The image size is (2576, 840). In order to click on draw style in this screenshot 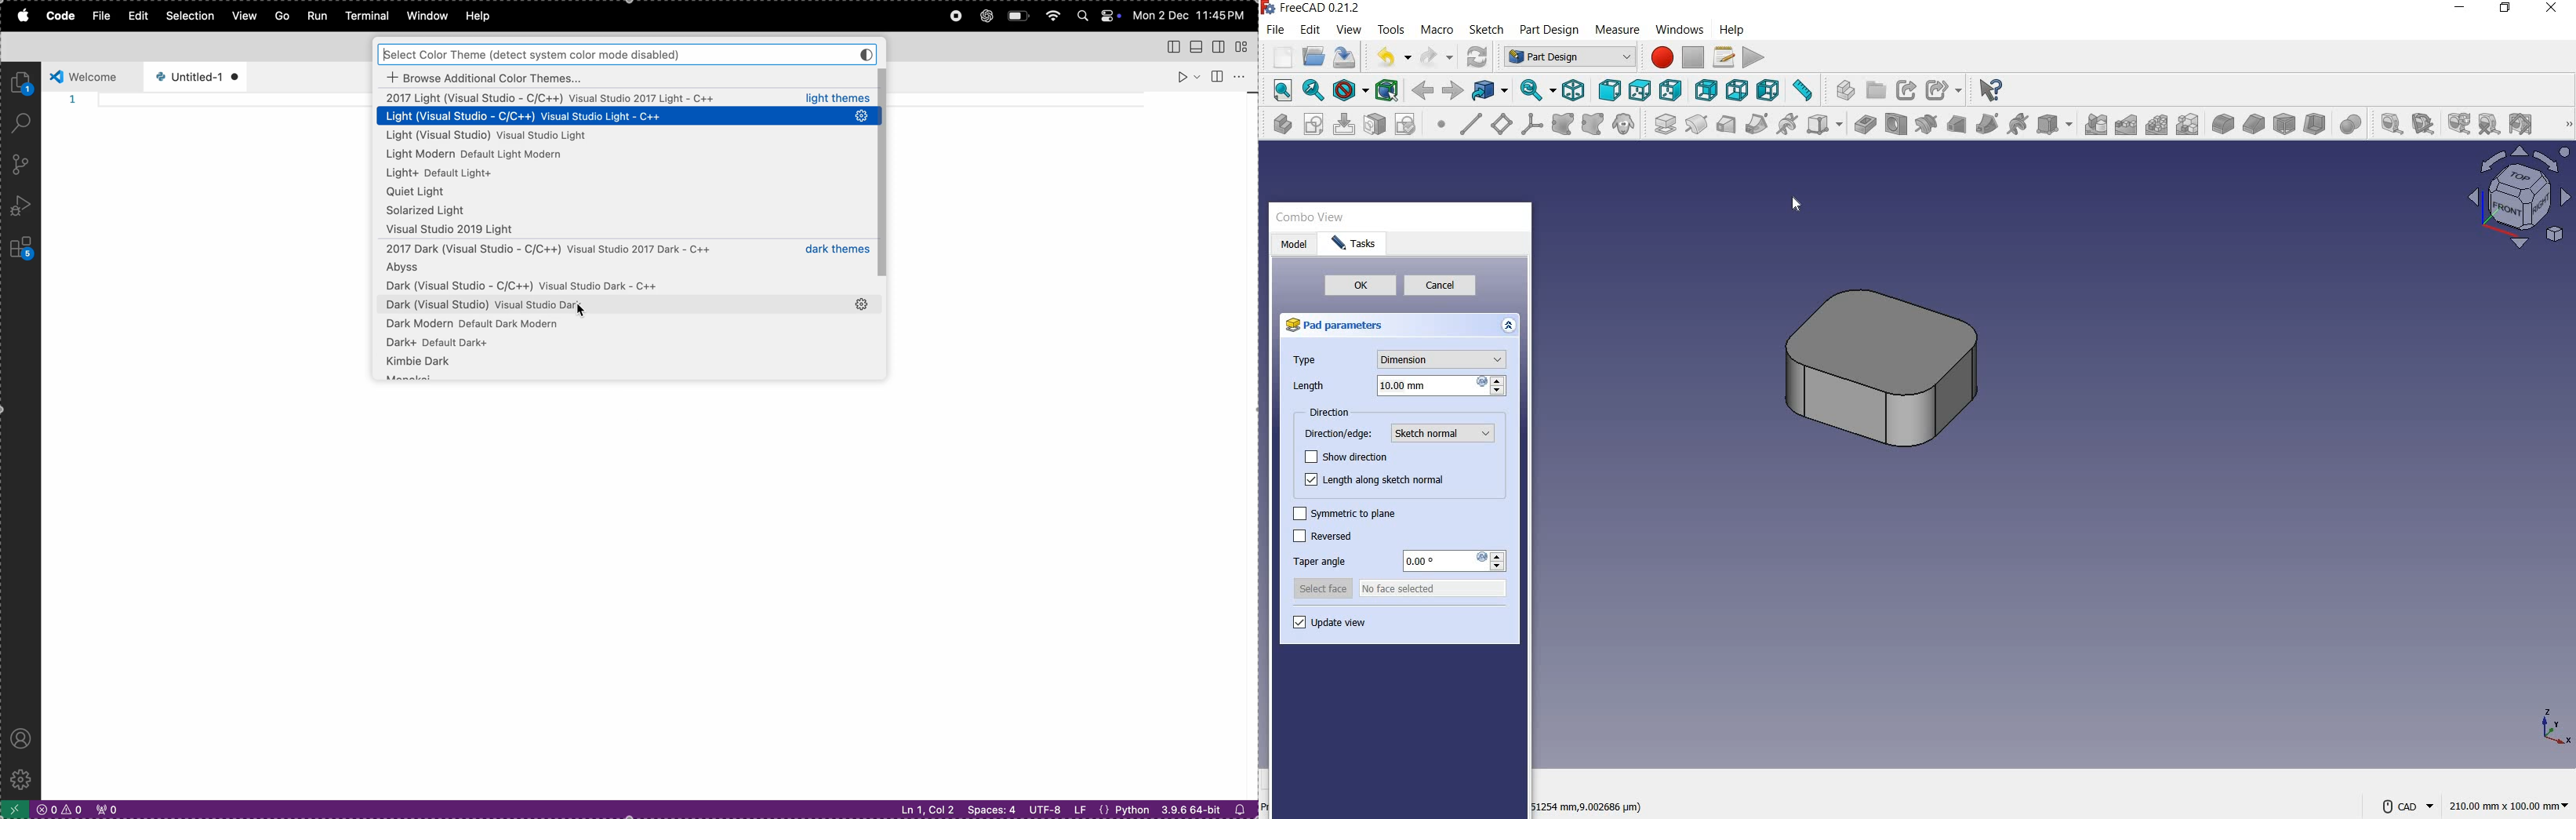, I will do `click(1350, 89)`.